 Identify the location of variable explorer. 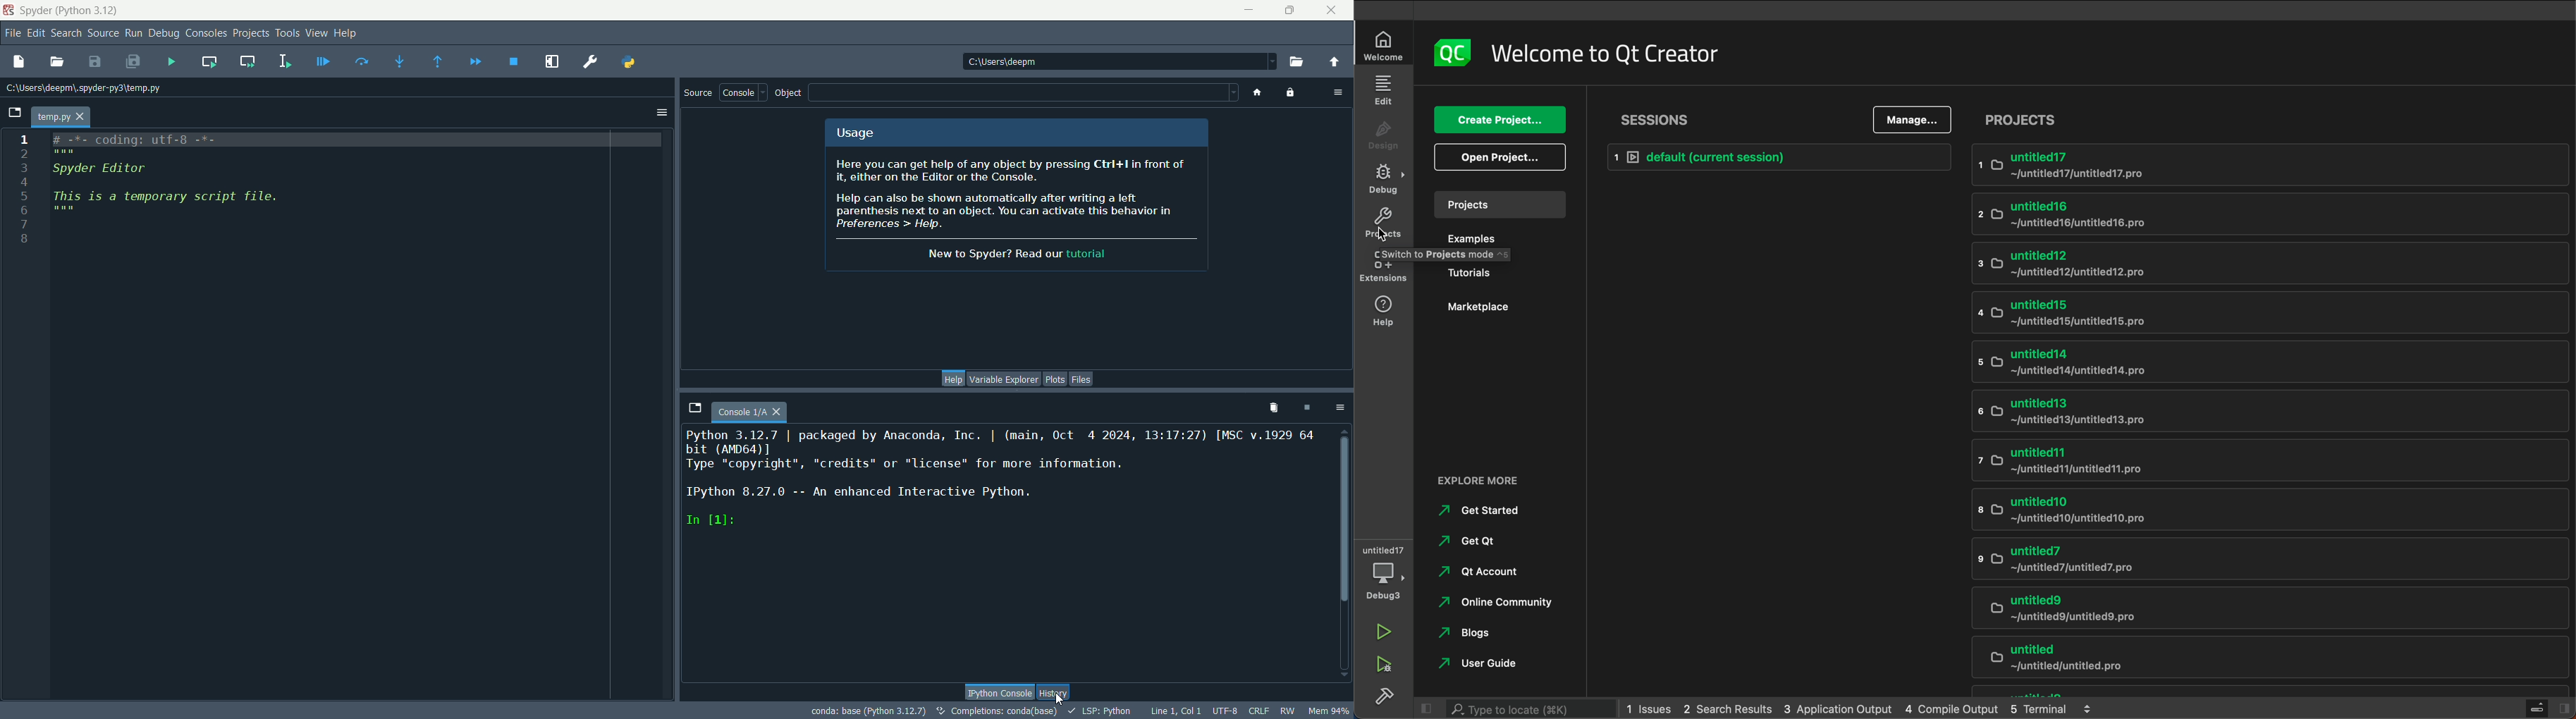
(1002, 379).